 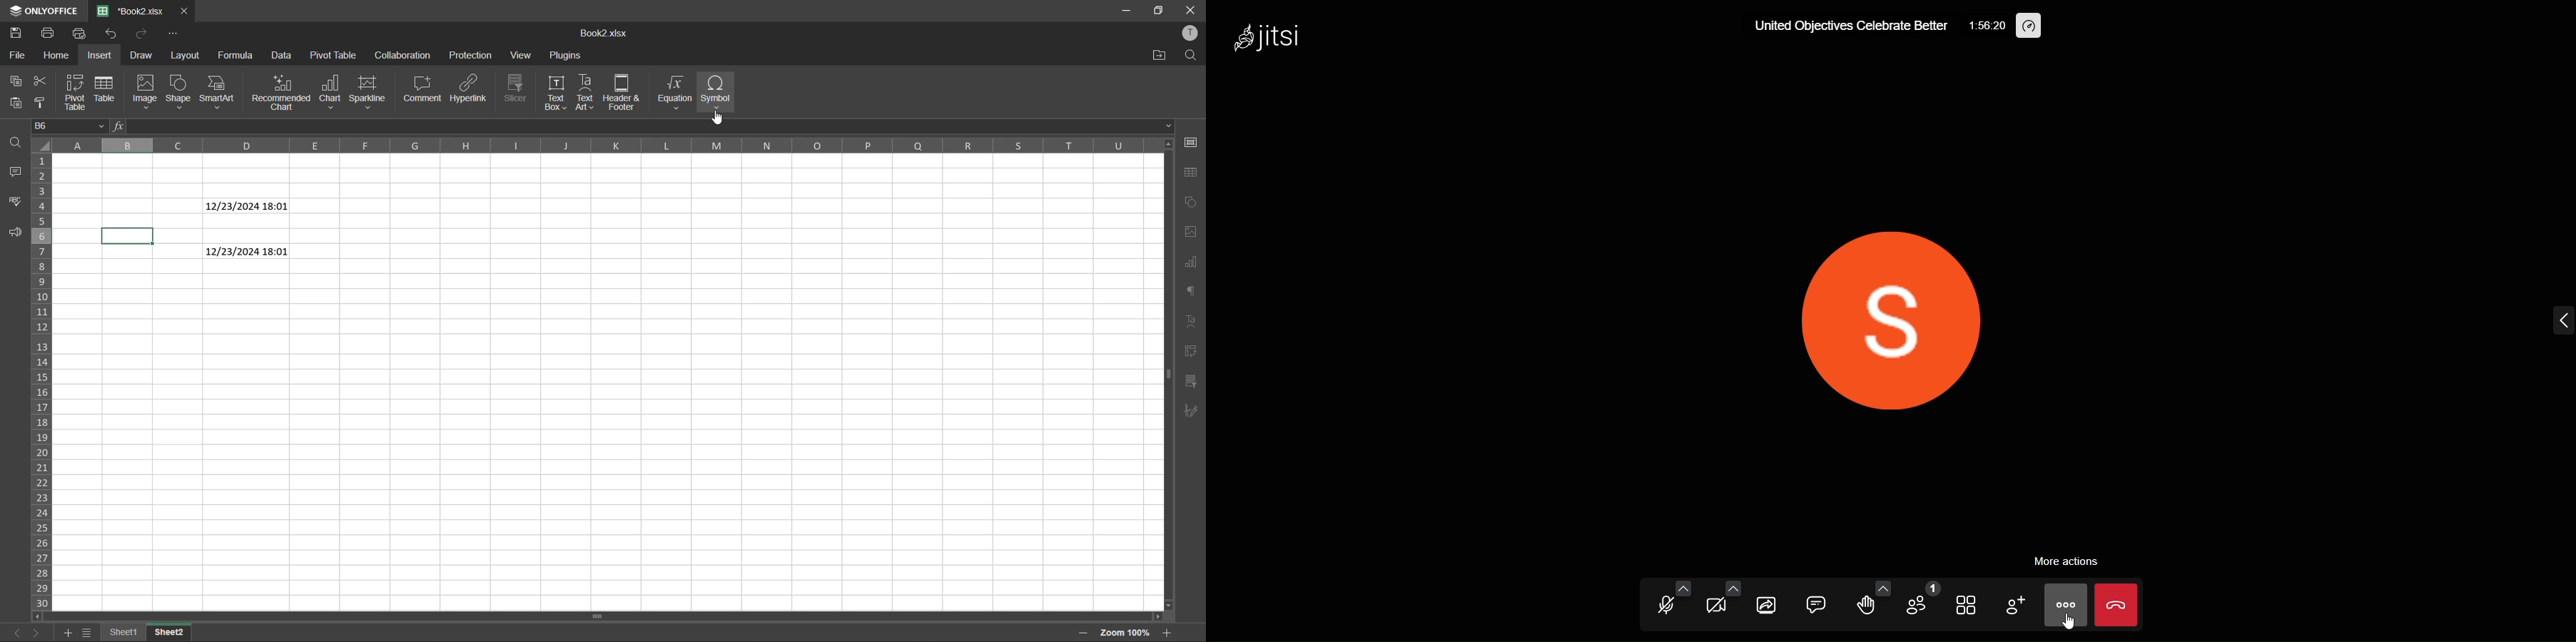 I want to click on chart, so click(x=1190, y=202).